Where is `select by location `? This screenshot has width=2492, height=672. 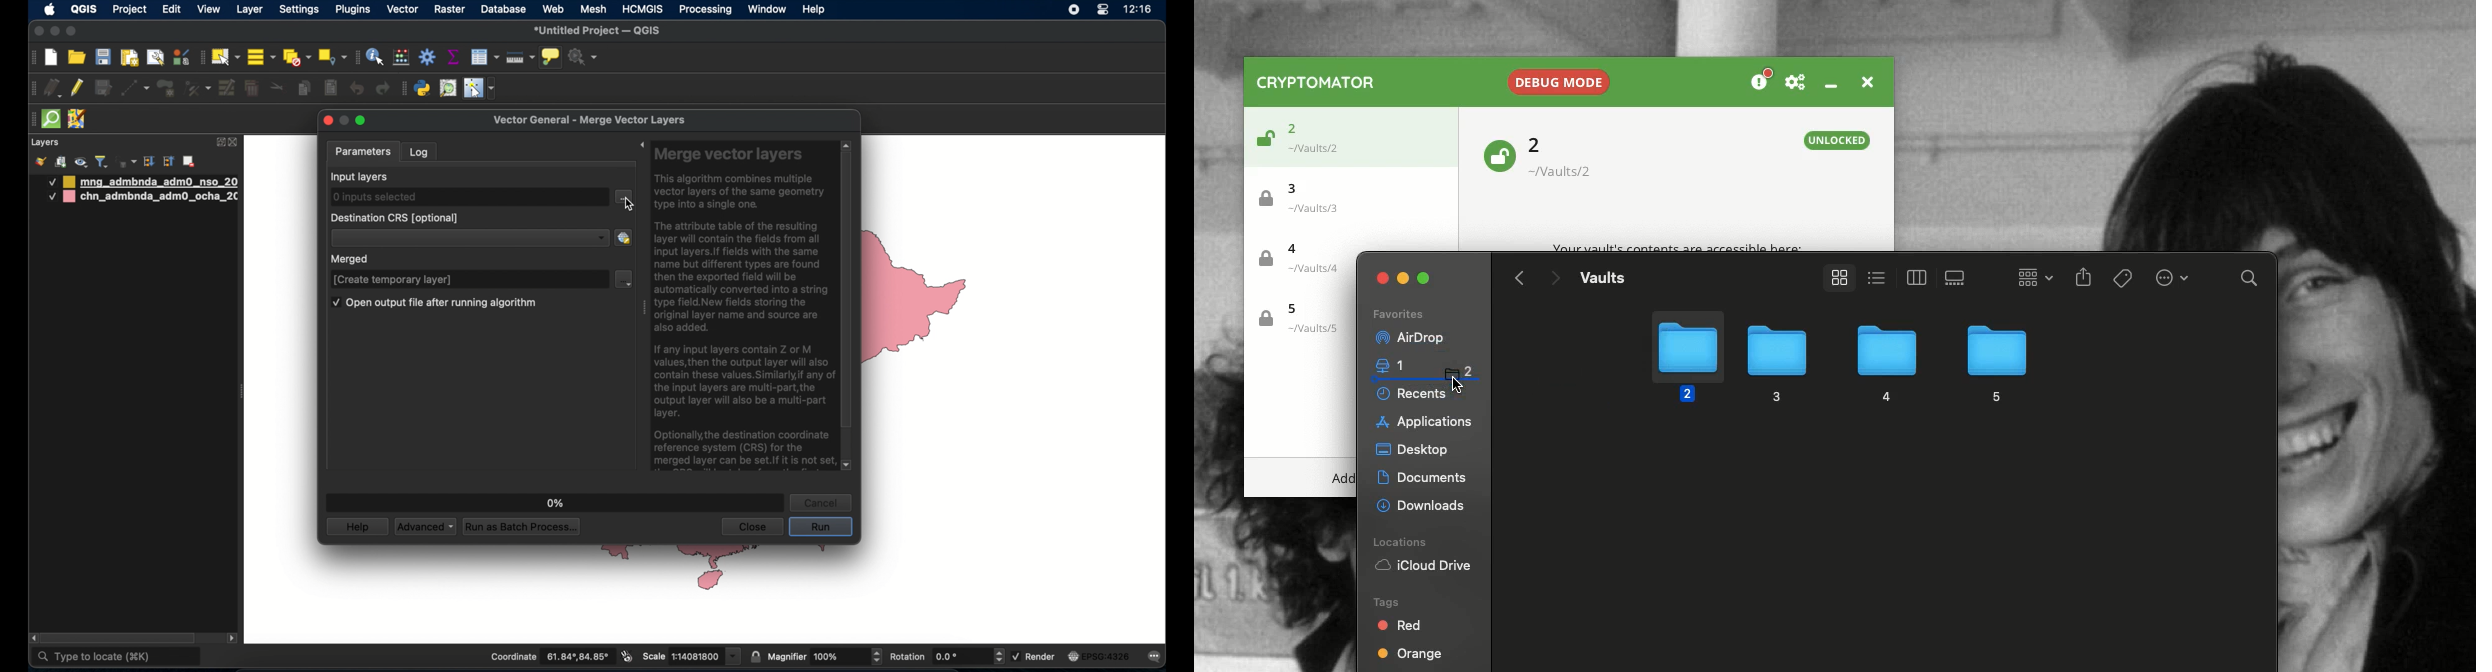
select by location  is located at coordinates (332, 56).